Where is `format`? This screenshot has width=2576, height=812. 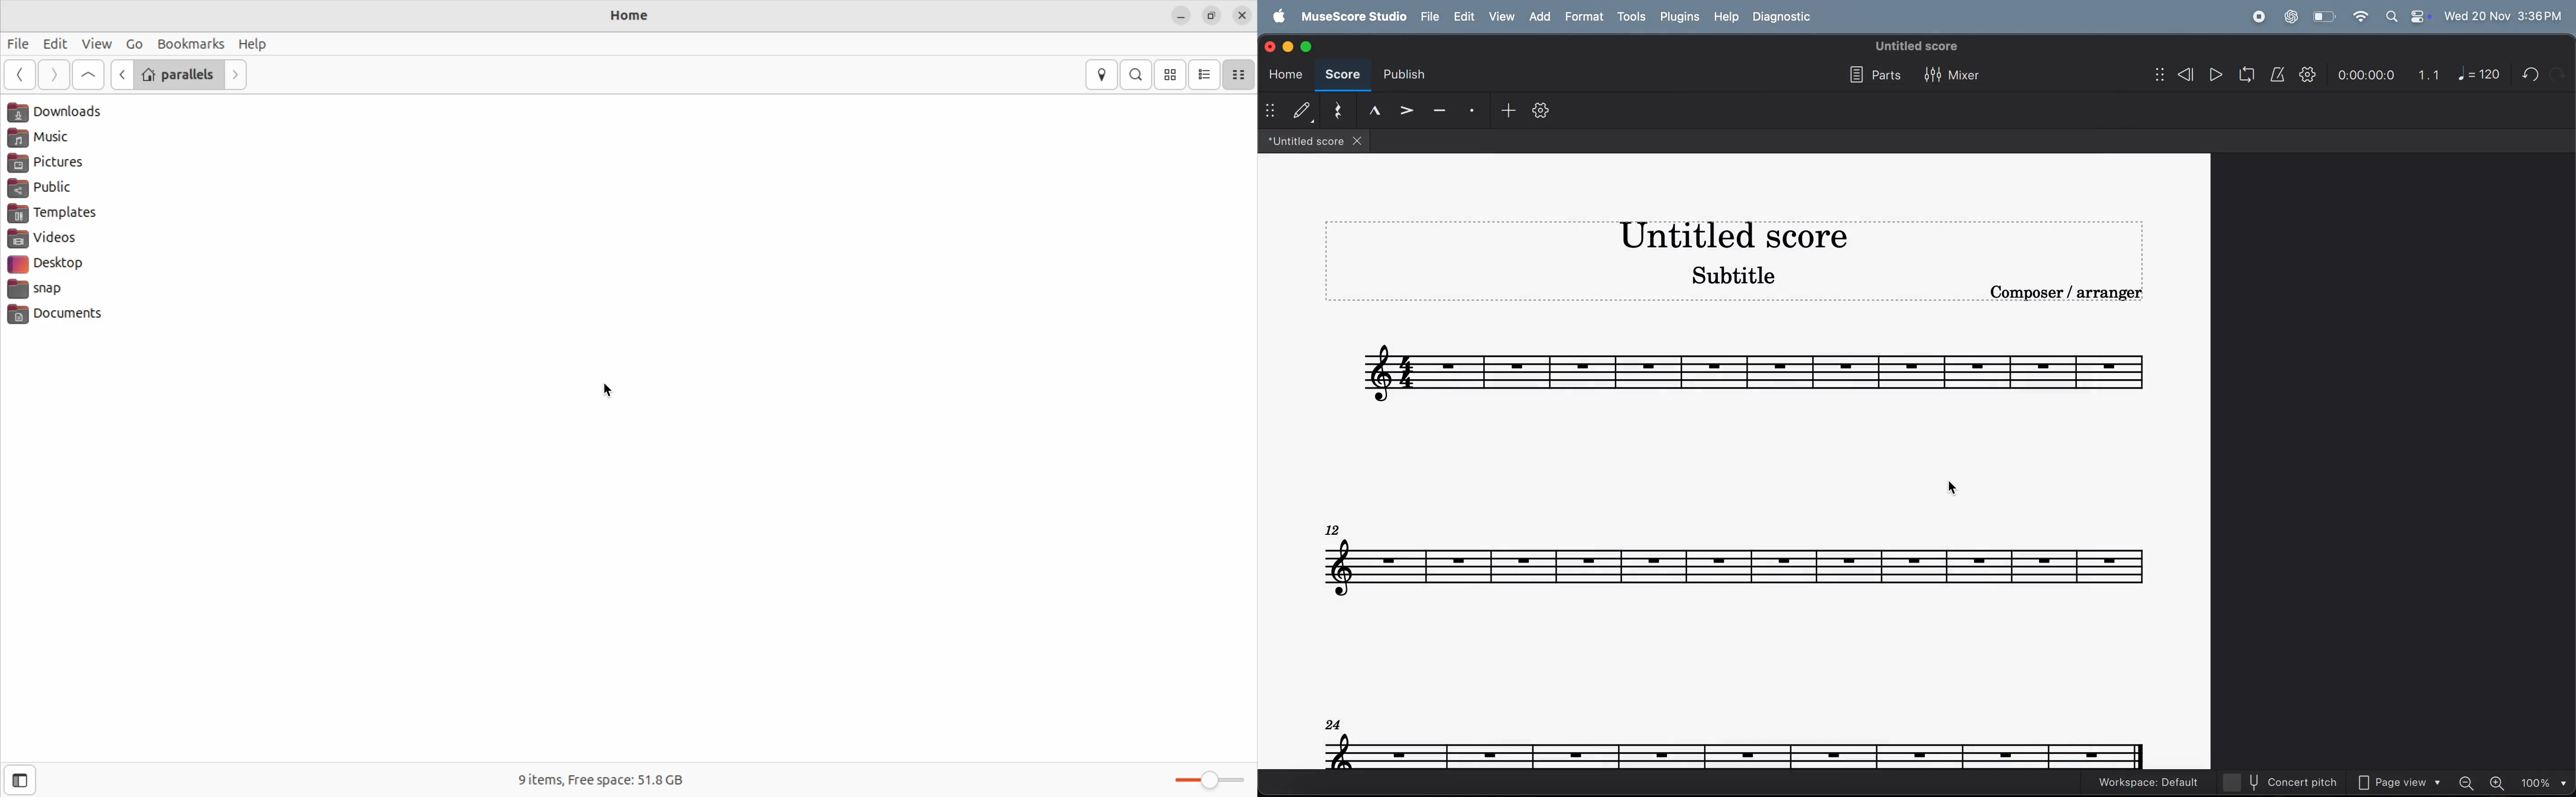
format is located at coordinates (1587, 17).